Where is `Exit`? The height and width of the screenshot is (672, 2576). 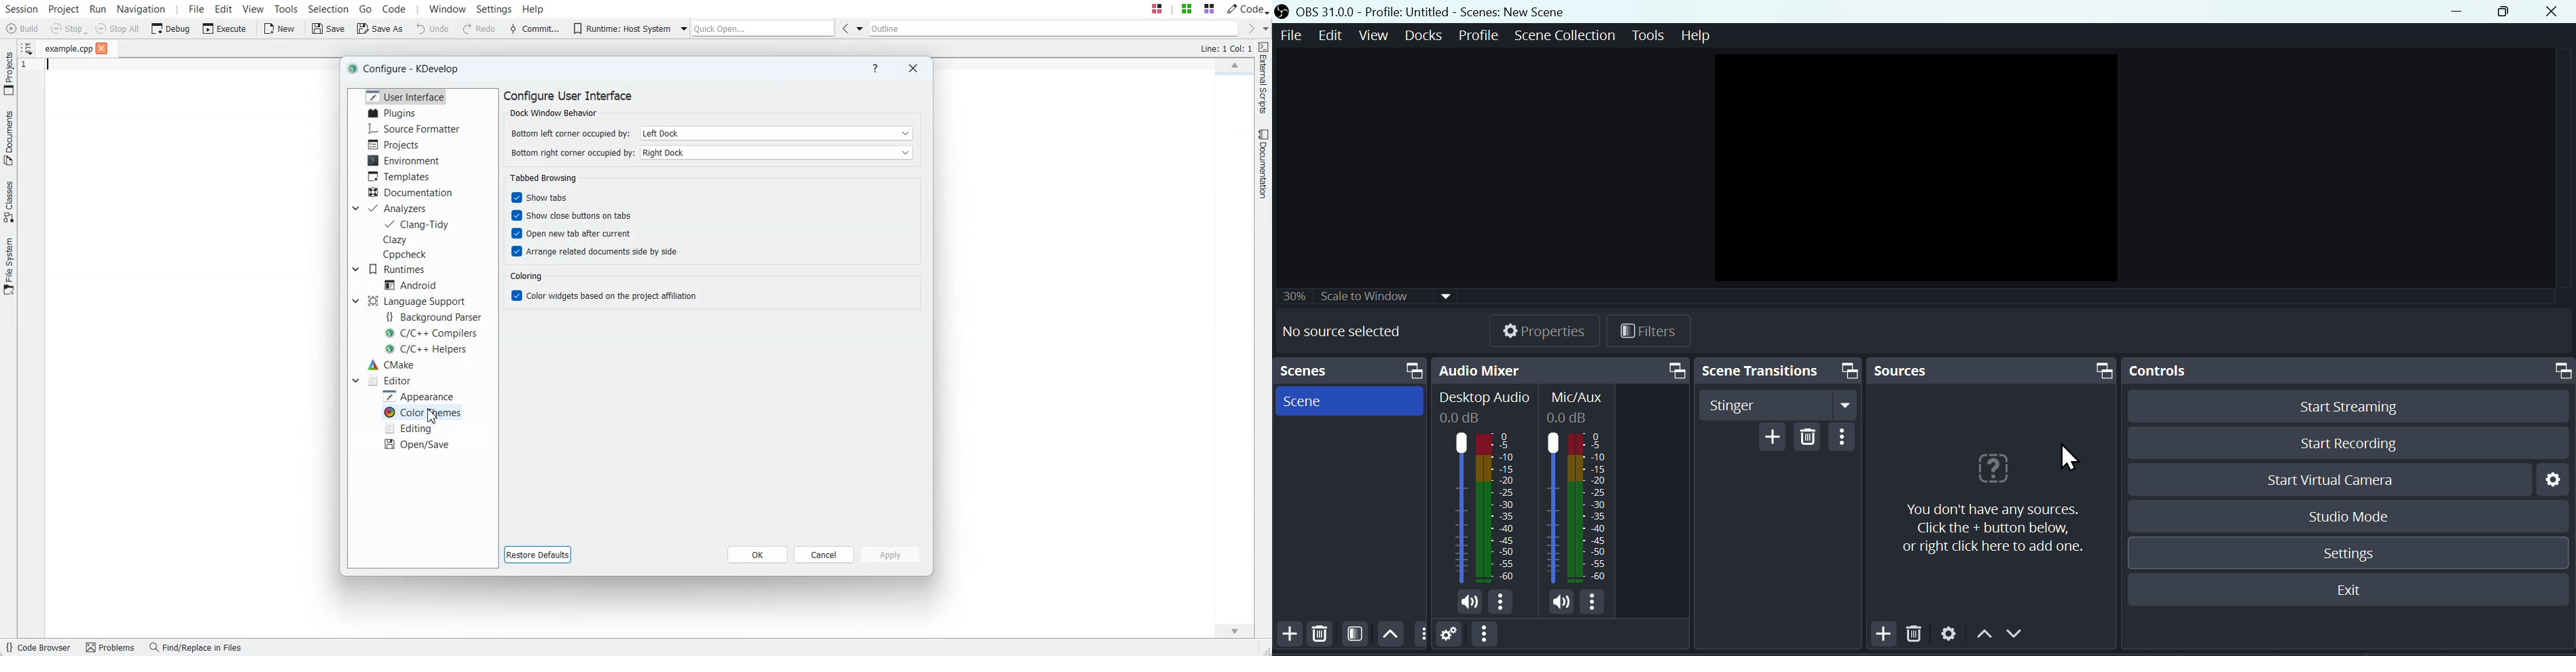
Exit is located at coordinates (2348, 590).